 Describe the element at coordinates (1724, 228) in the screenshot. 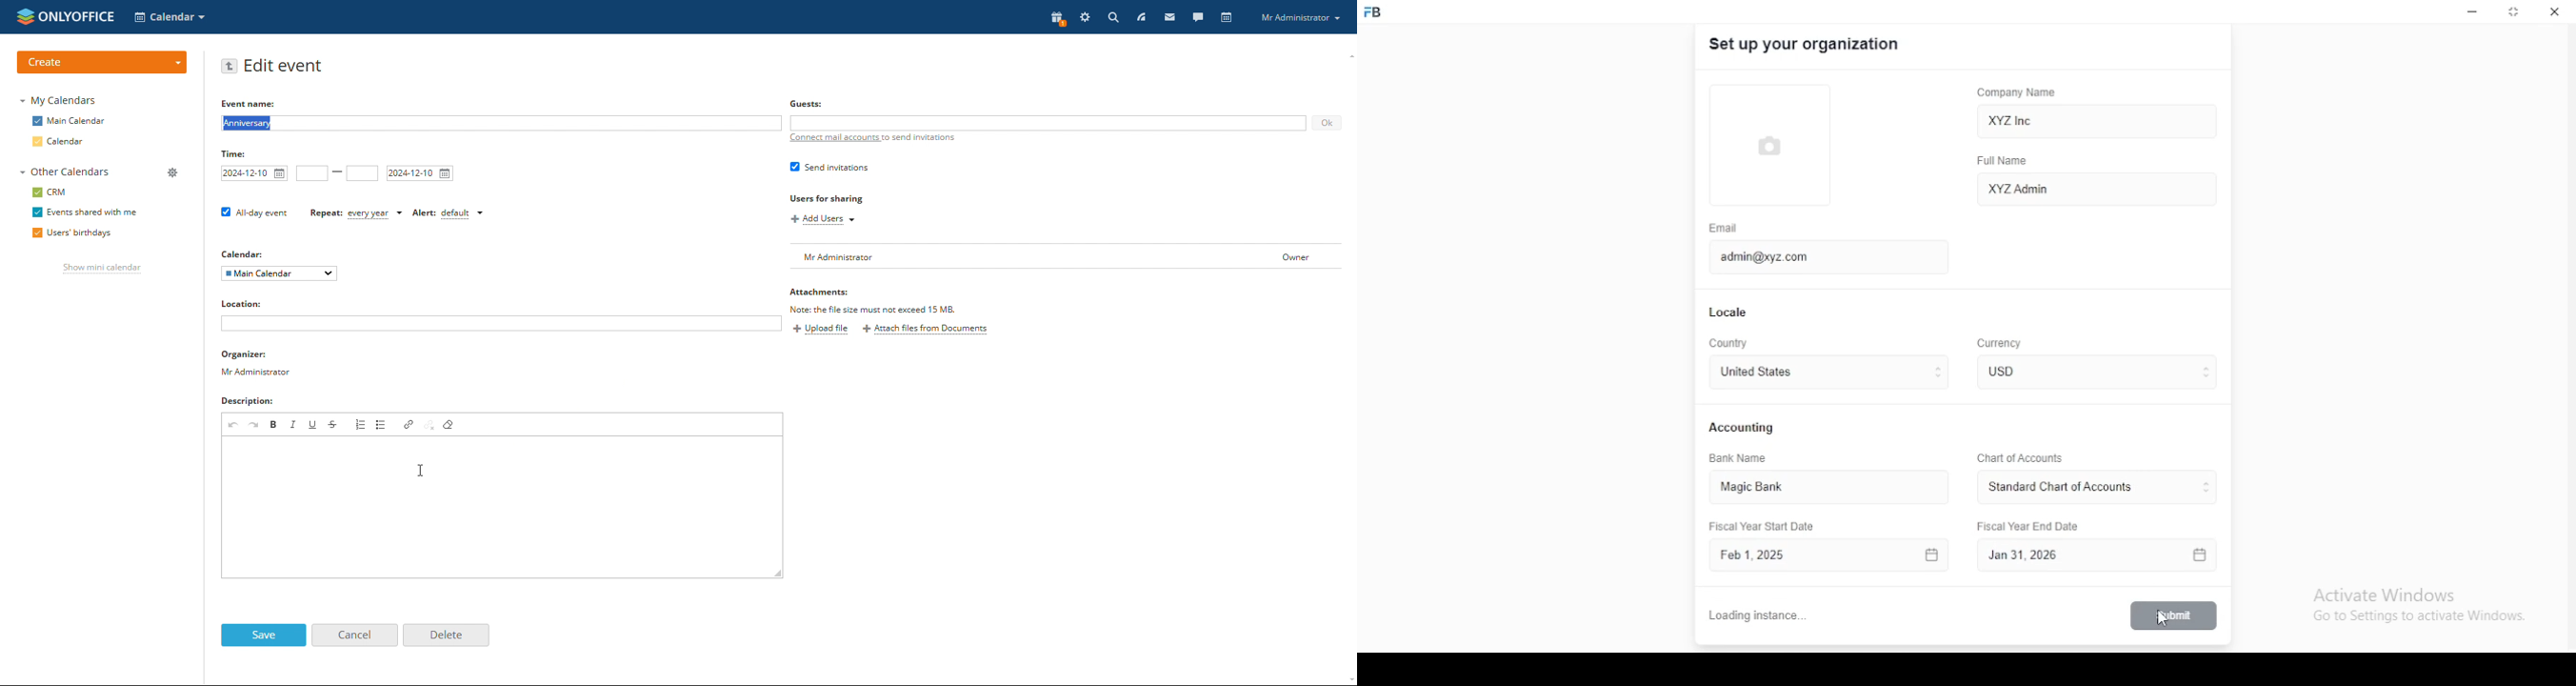

I see `email` at that location.